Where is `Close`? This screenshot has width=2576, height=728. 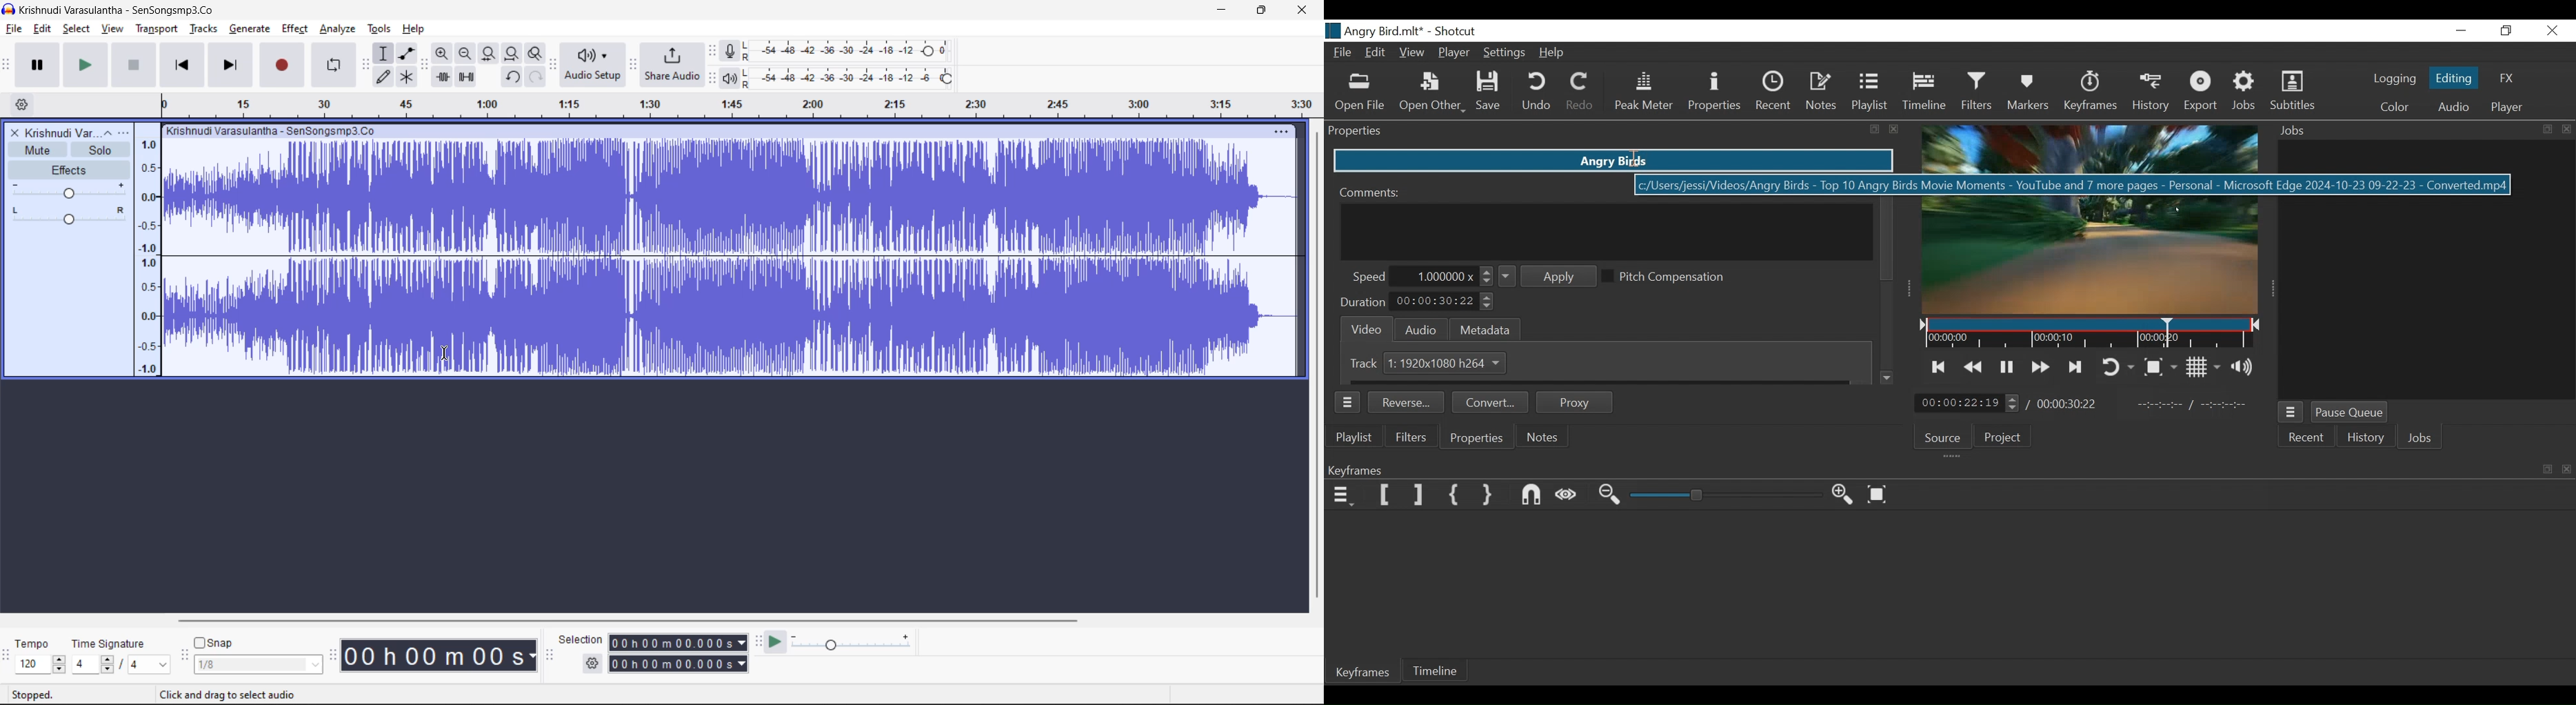 Close is located at coordinates (2551, 30).